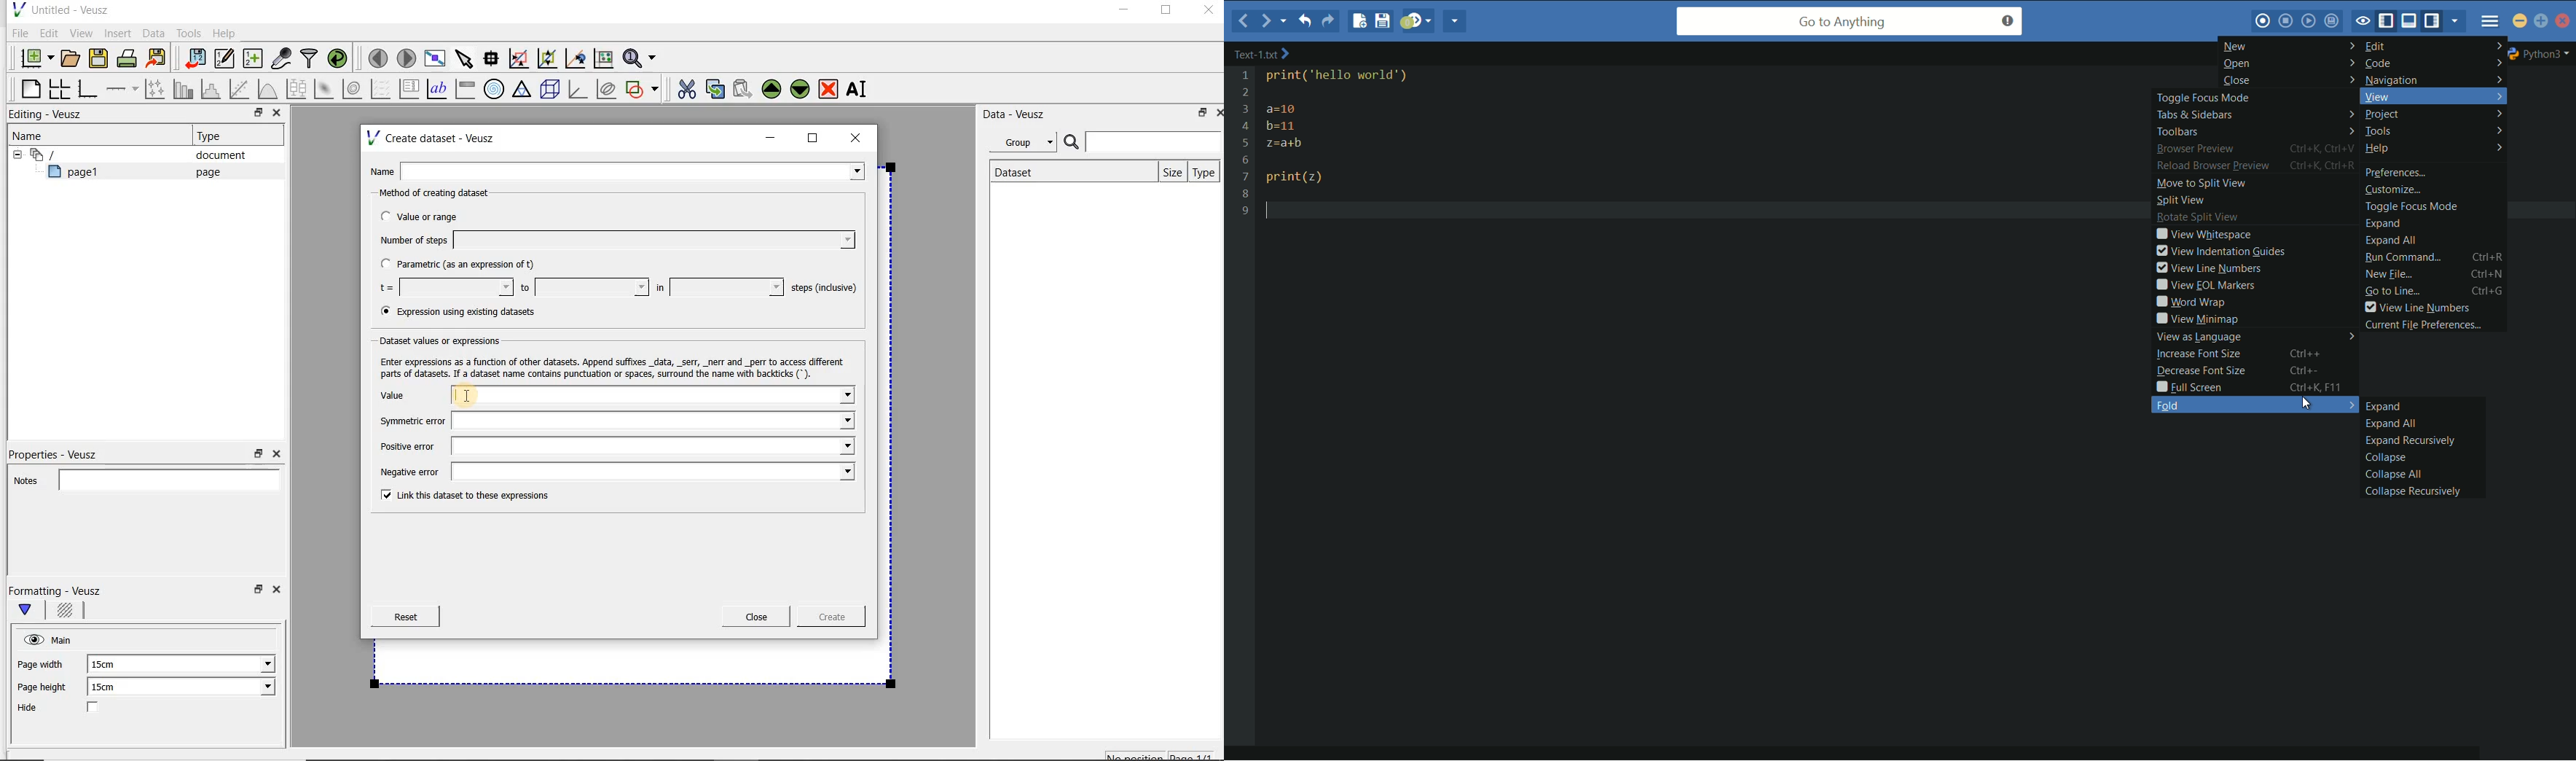 The height and width of the screenshot is (784, 2576). What do you see at coordinates (643, 87) in the screenshot?
I see `add a shape to the plot` at bounding box center [643, 87].